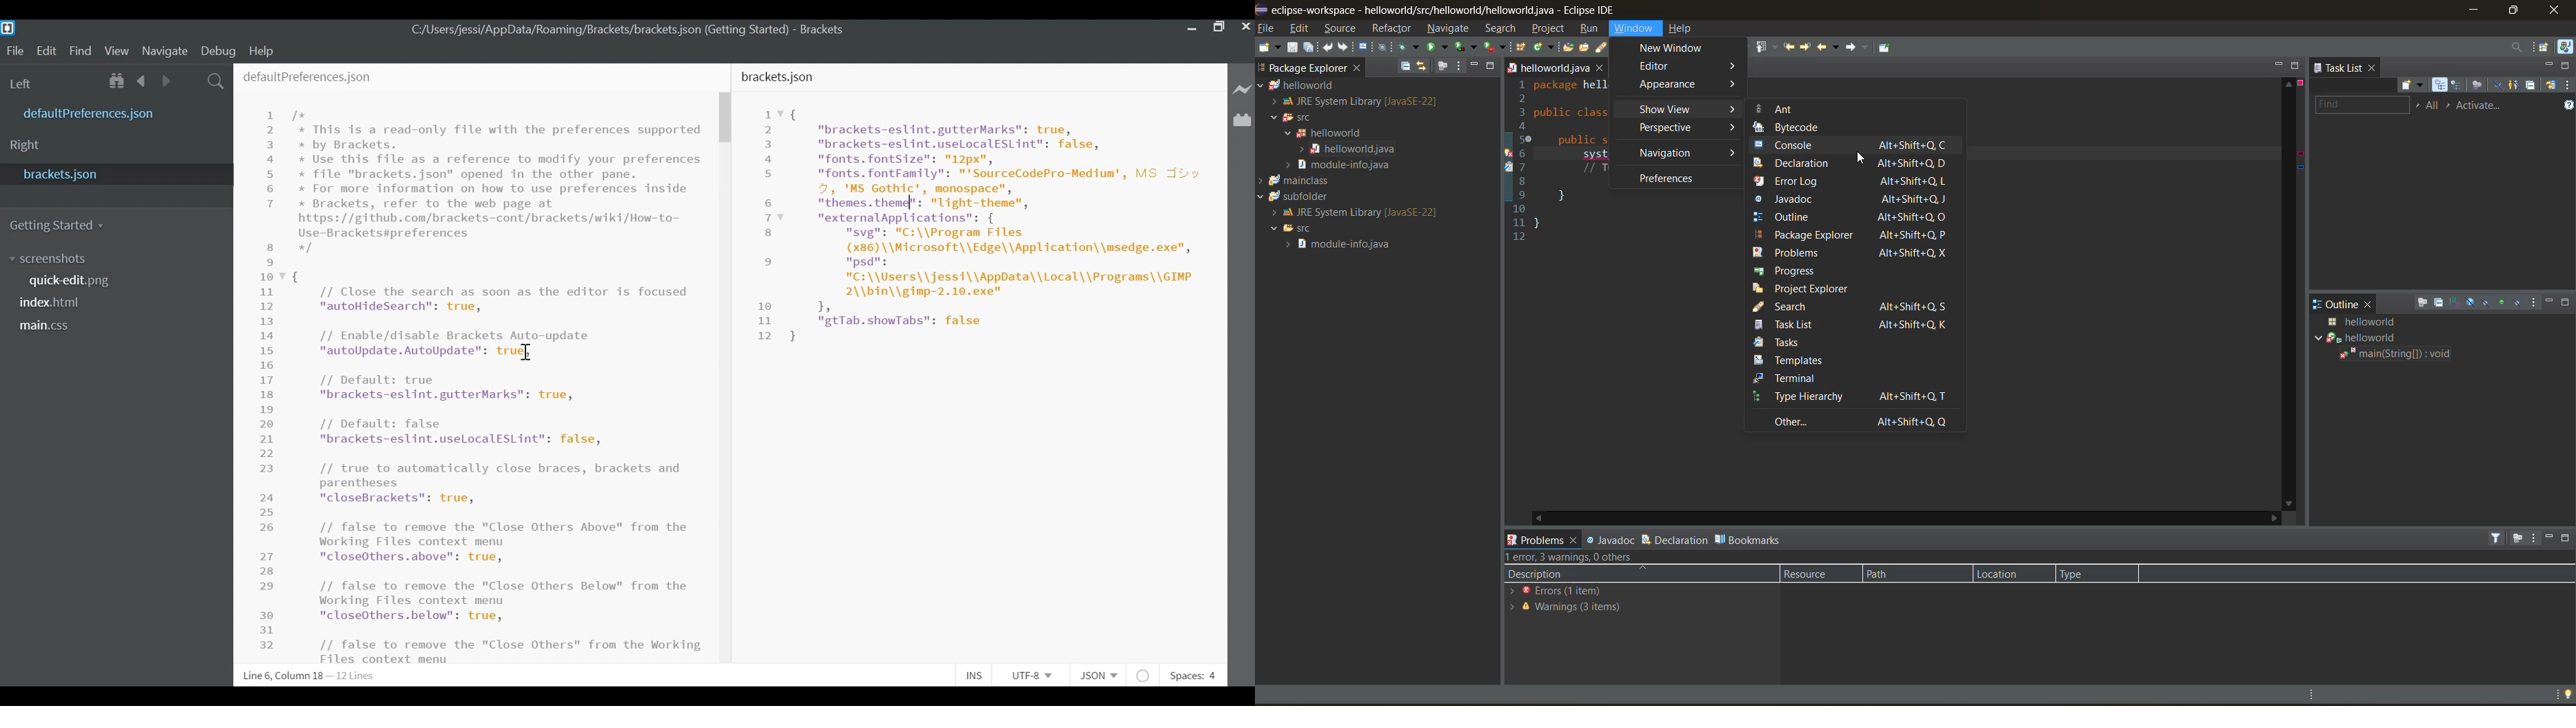 The width and height of the screenshot is (2576, 728). What do you see at coordinates (1852, 216) in the screenshot?
I see `outline` at bounding box center [1852, 216].